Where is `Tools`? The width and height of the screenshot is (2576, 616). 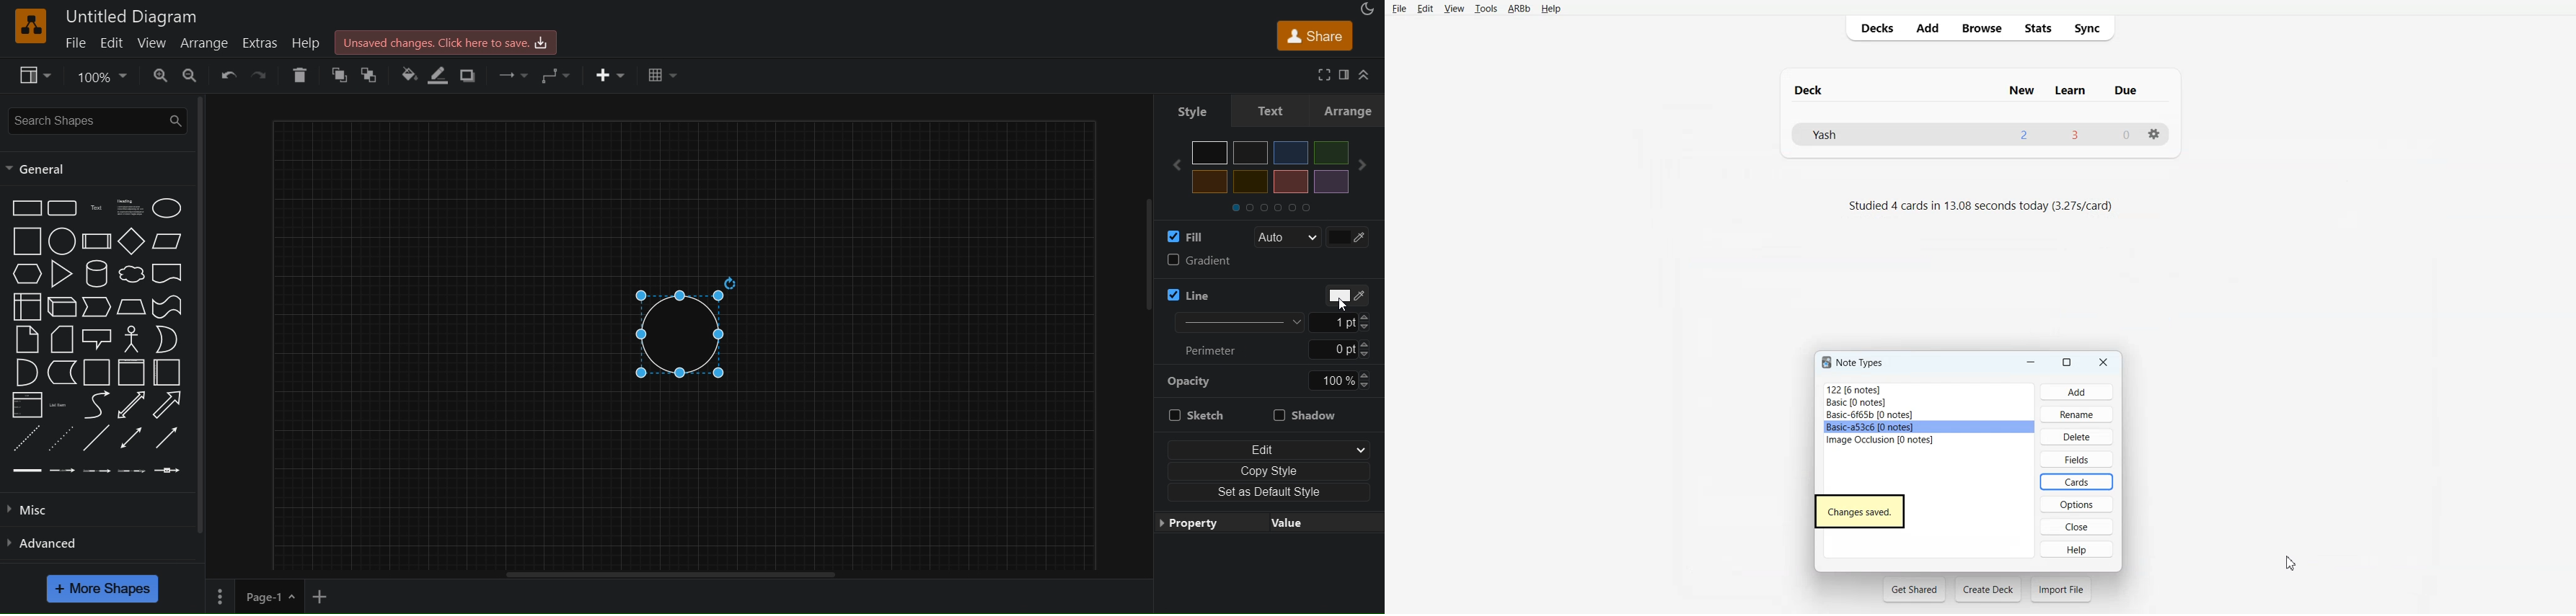 Tools is located at coordinates (1486, 9).